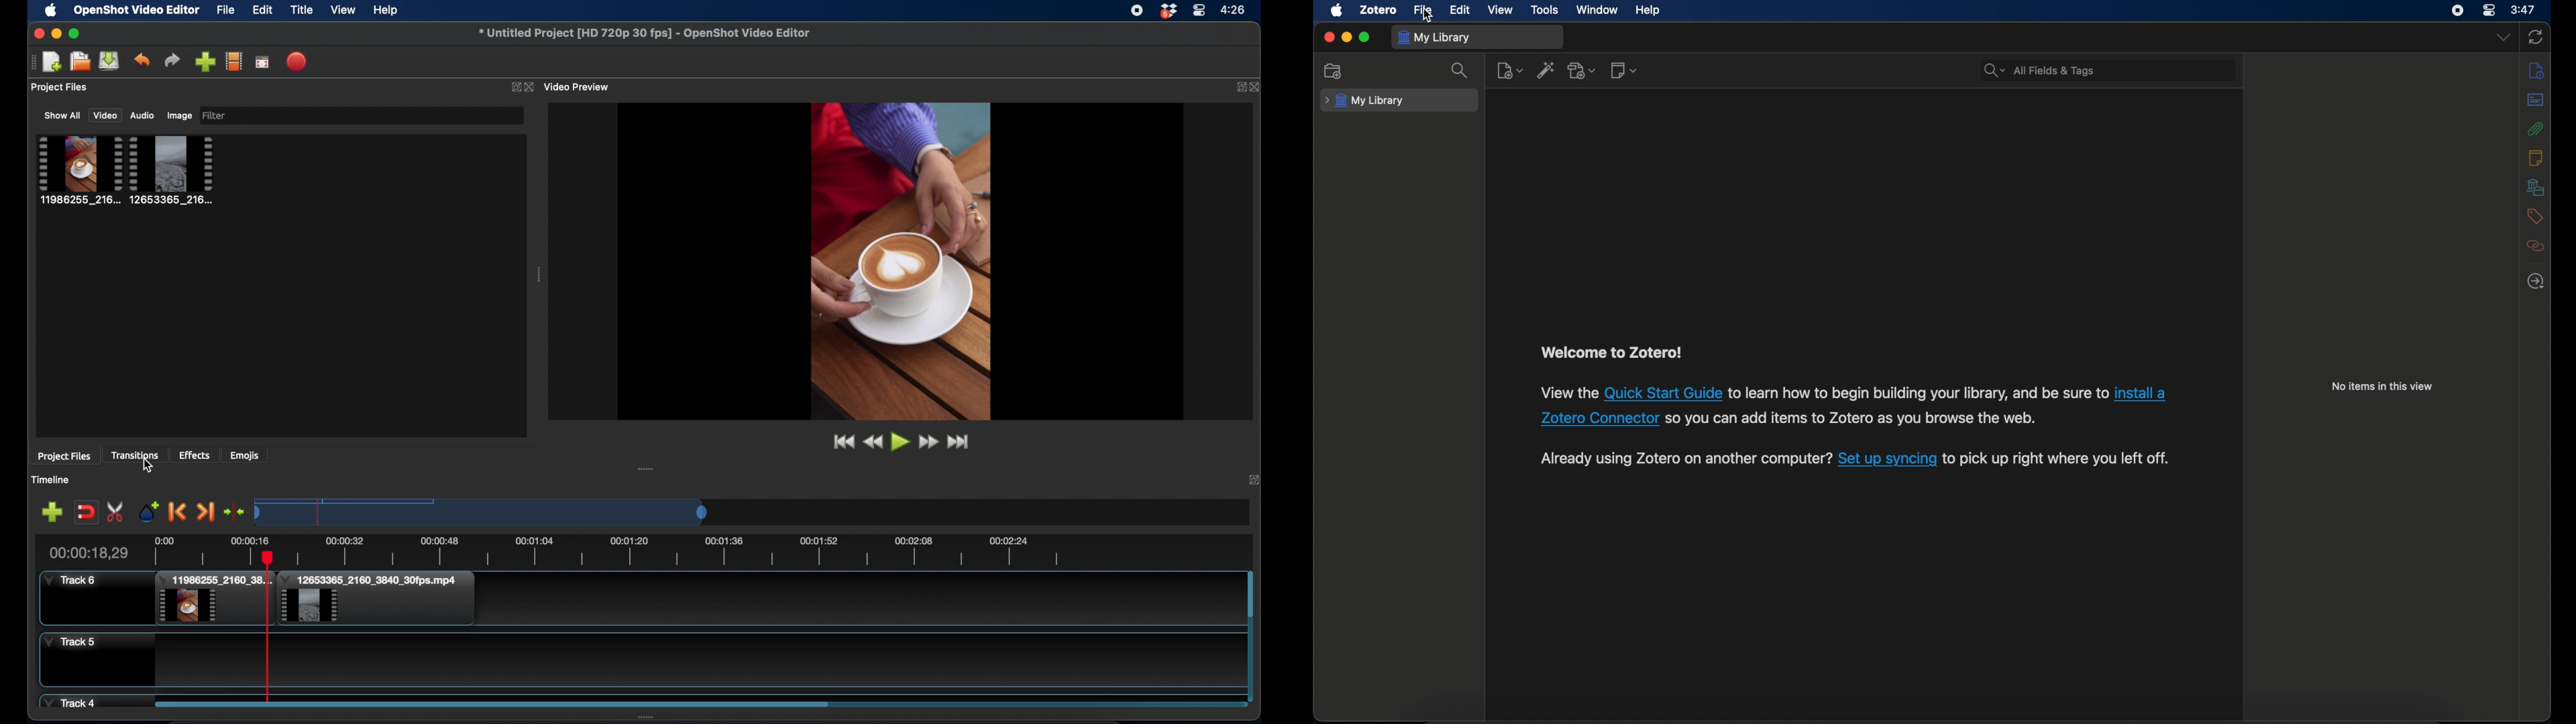 This screenshot has height=728, width=2576. I want to click on new item, so click(1509, 70).